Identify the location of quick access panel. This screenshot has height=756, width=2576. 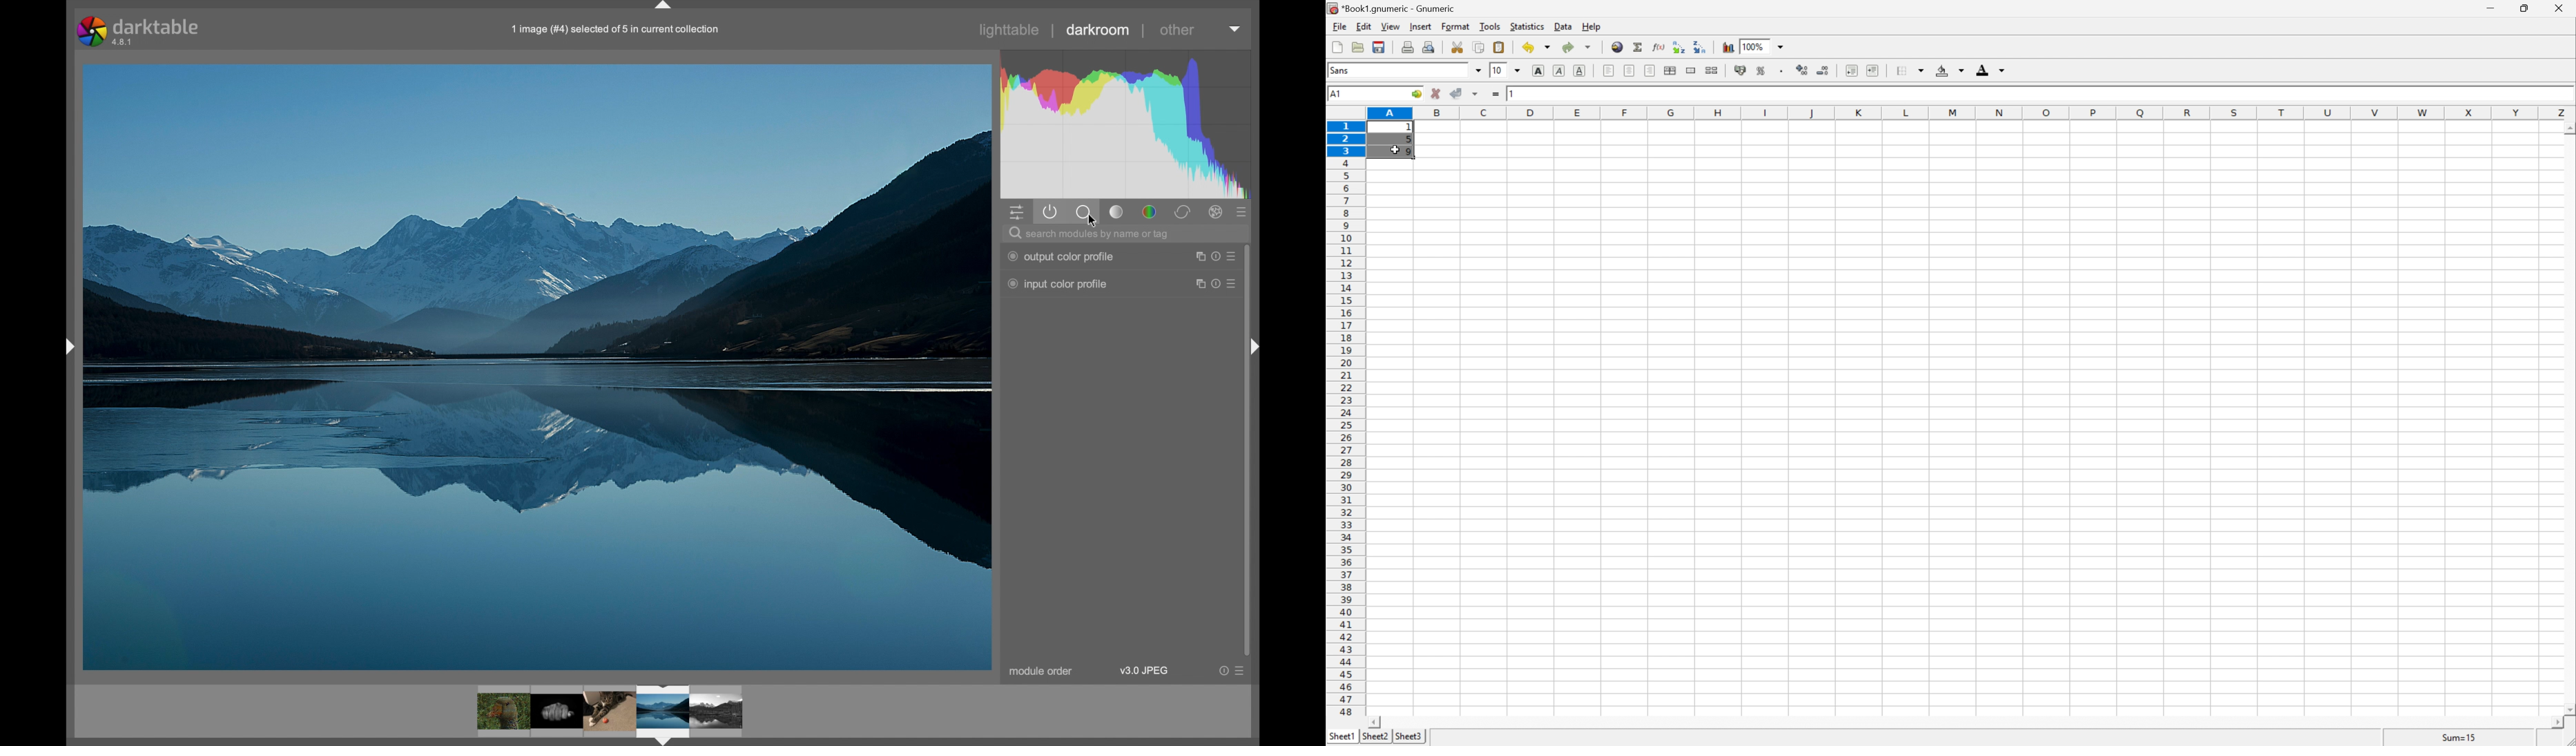
(1015, 212).